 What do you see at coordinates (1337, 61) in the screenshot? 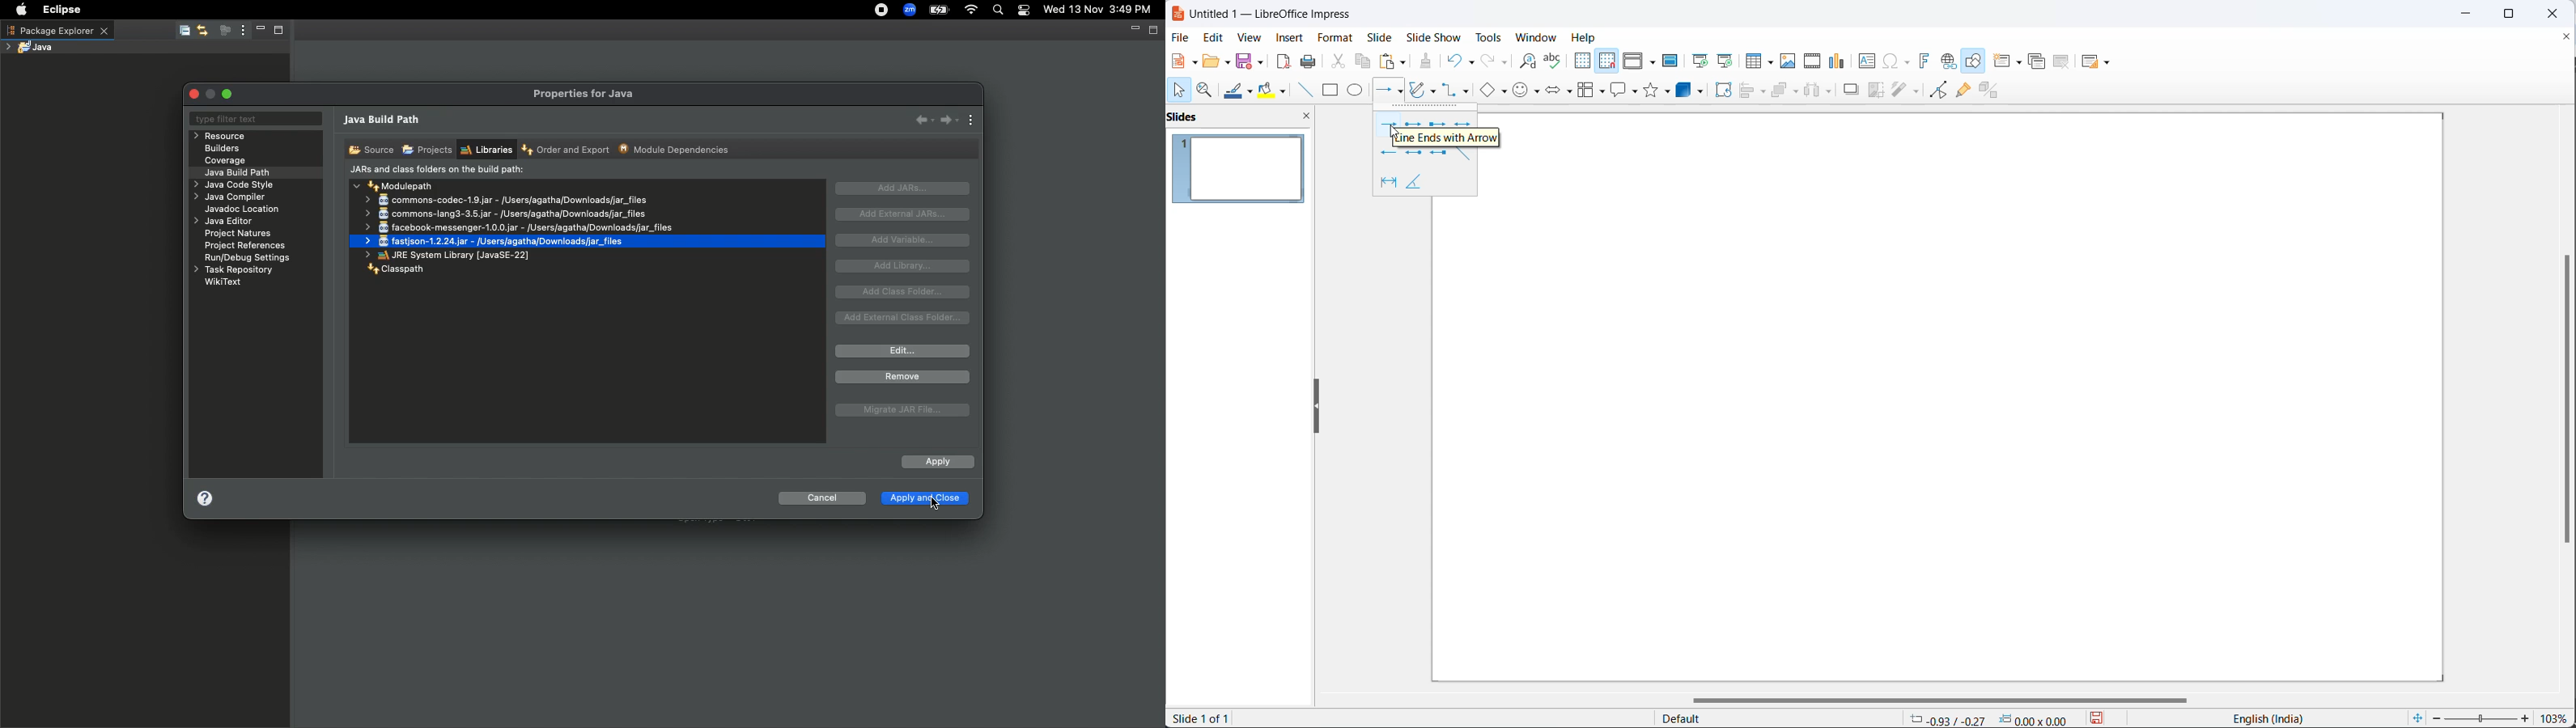
I see `cut` at bounding box center [1337, 61].